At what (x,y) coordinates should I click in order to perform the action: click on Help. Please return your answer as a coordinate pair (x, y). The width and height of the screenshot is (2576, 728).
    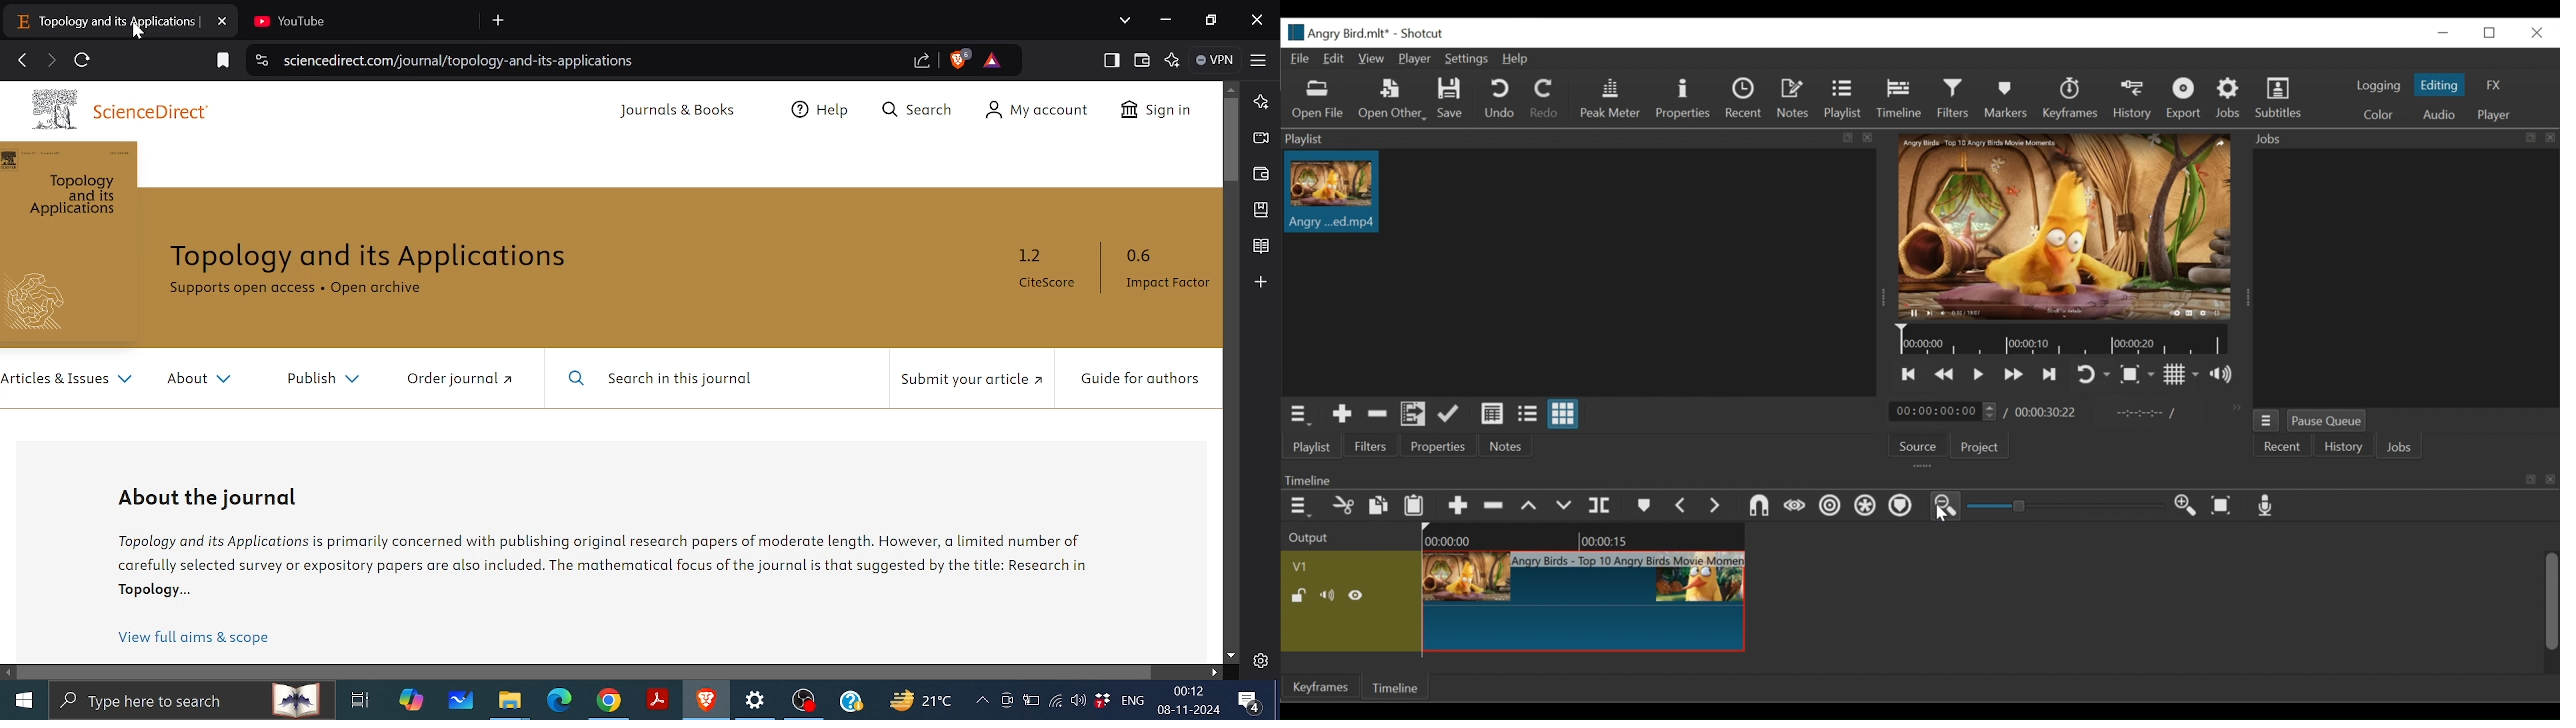
    Looking at the image, I should click on (1513, 59).